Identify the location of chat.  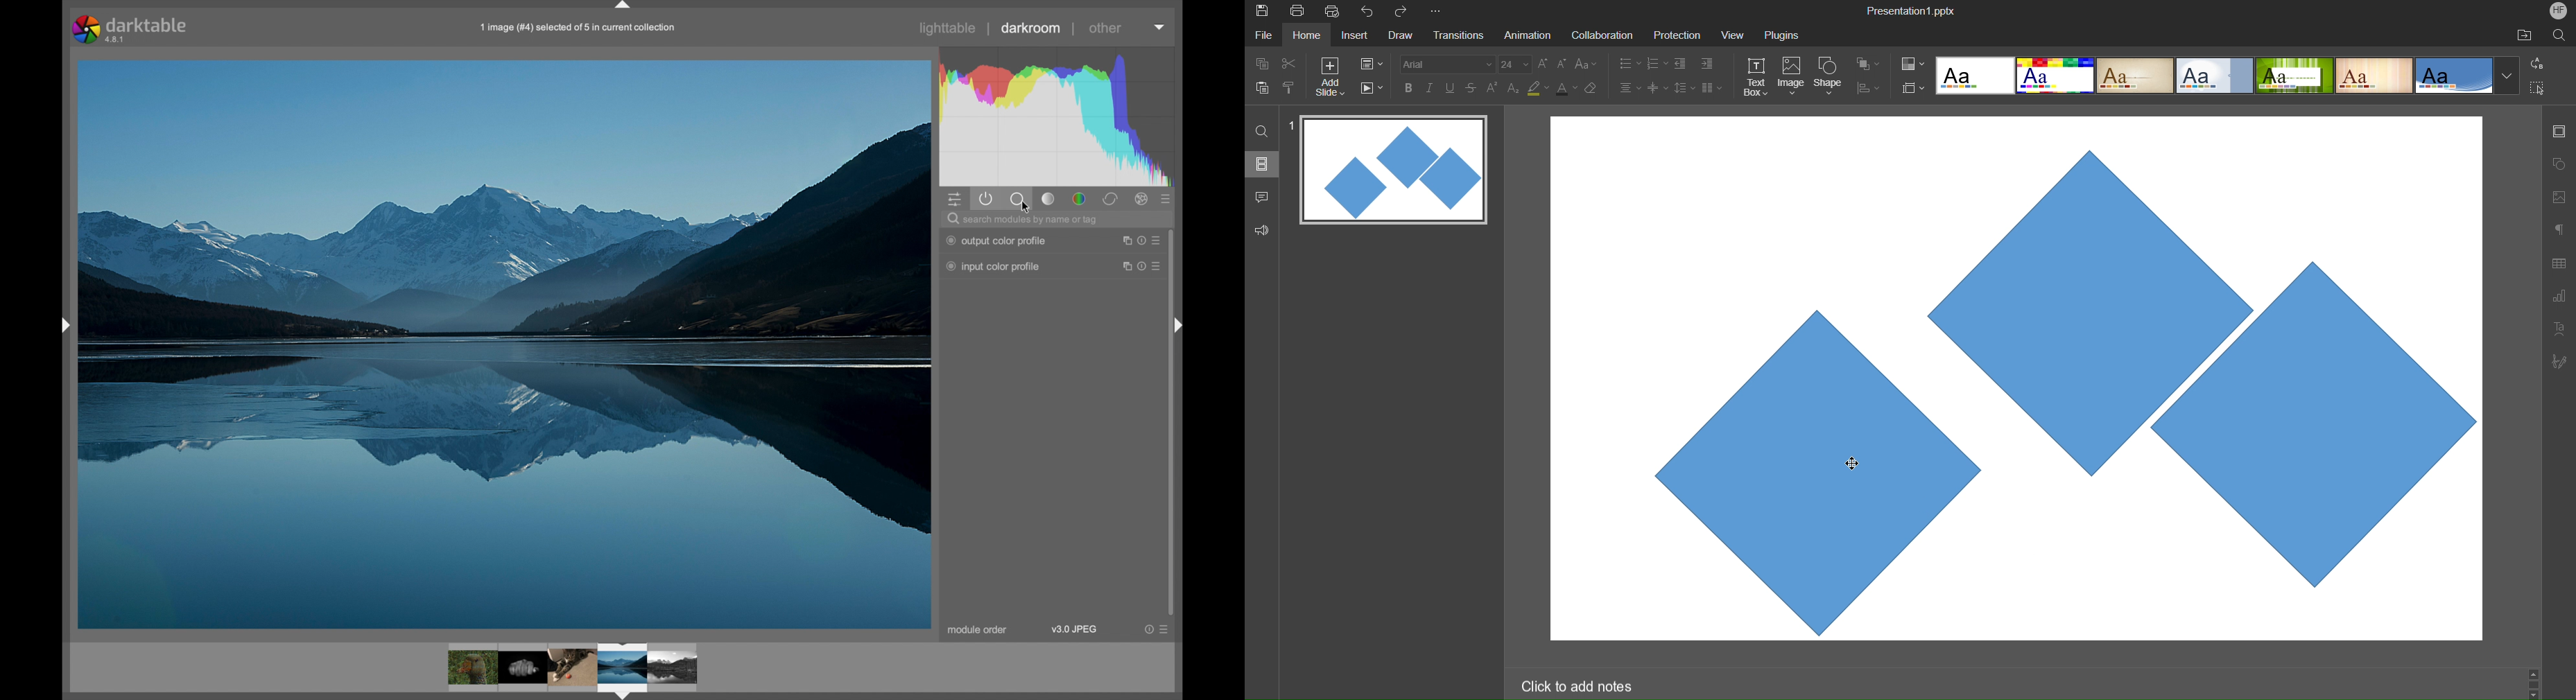
(1263, 195).